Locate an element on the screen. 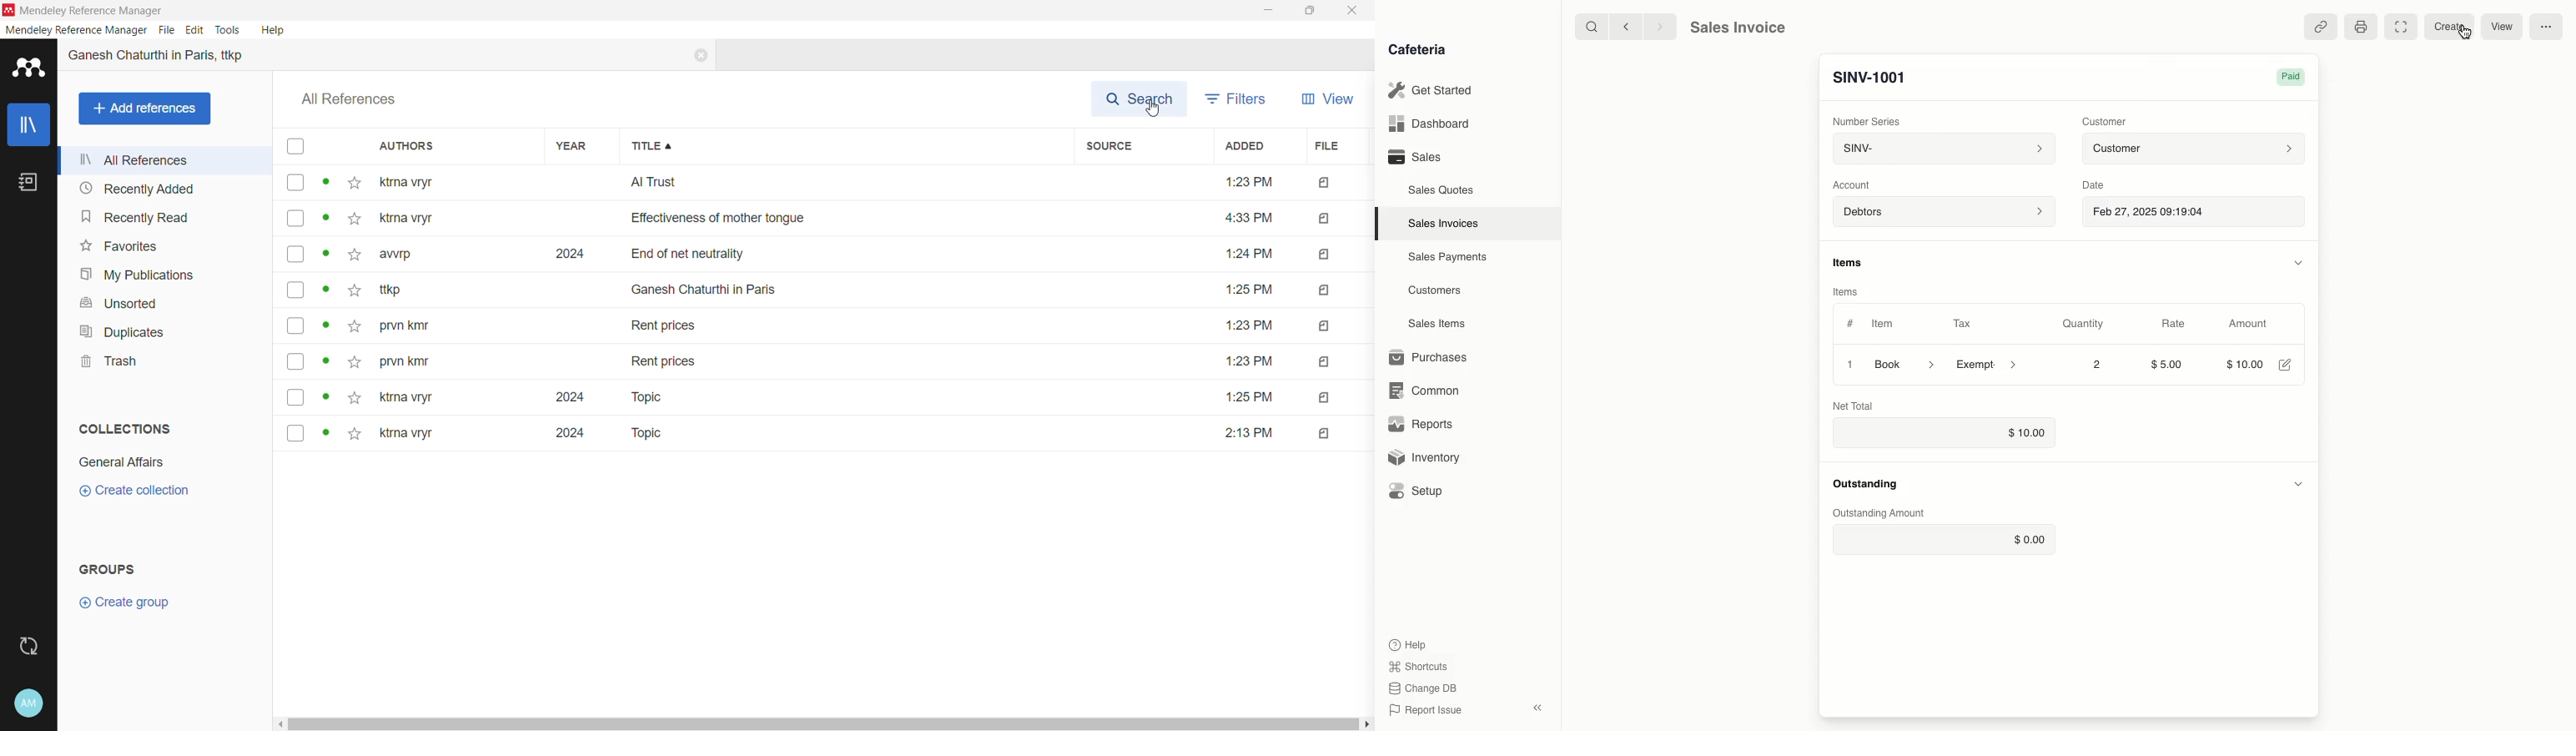  Collapse is located at coordinates (1539, 708).